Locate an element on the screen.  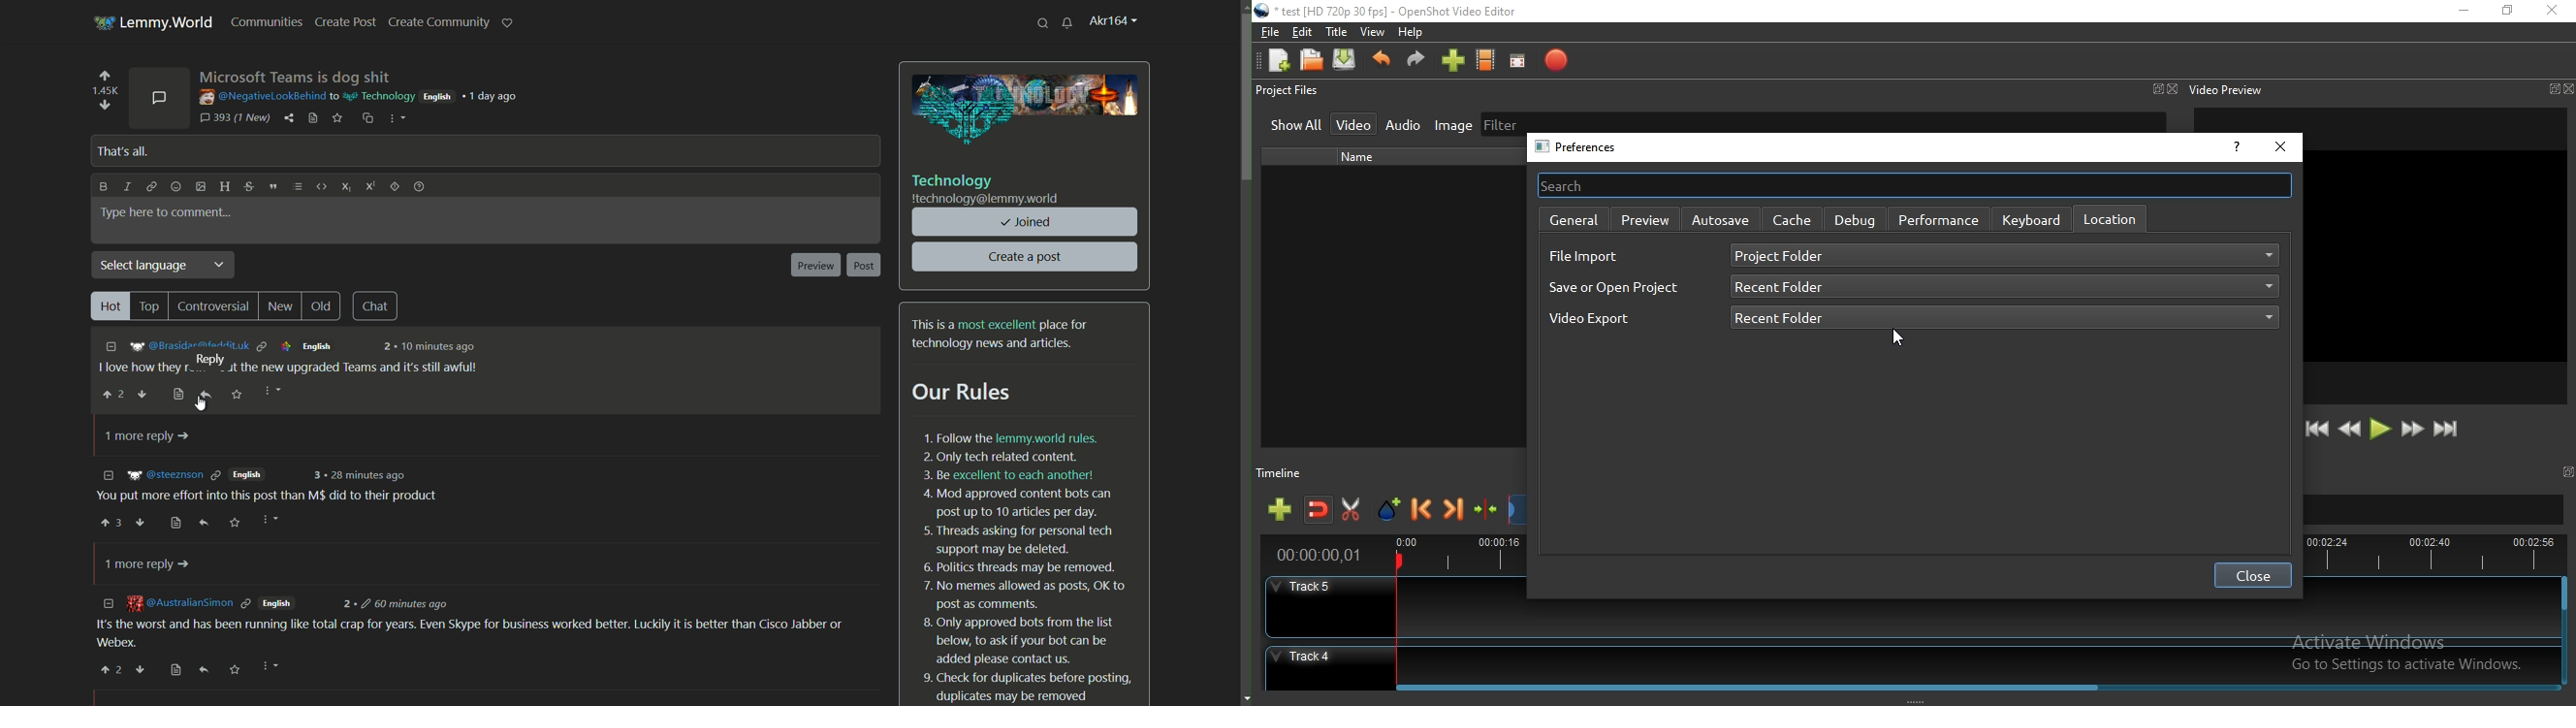
downvote is located at coordinates (140, 669).